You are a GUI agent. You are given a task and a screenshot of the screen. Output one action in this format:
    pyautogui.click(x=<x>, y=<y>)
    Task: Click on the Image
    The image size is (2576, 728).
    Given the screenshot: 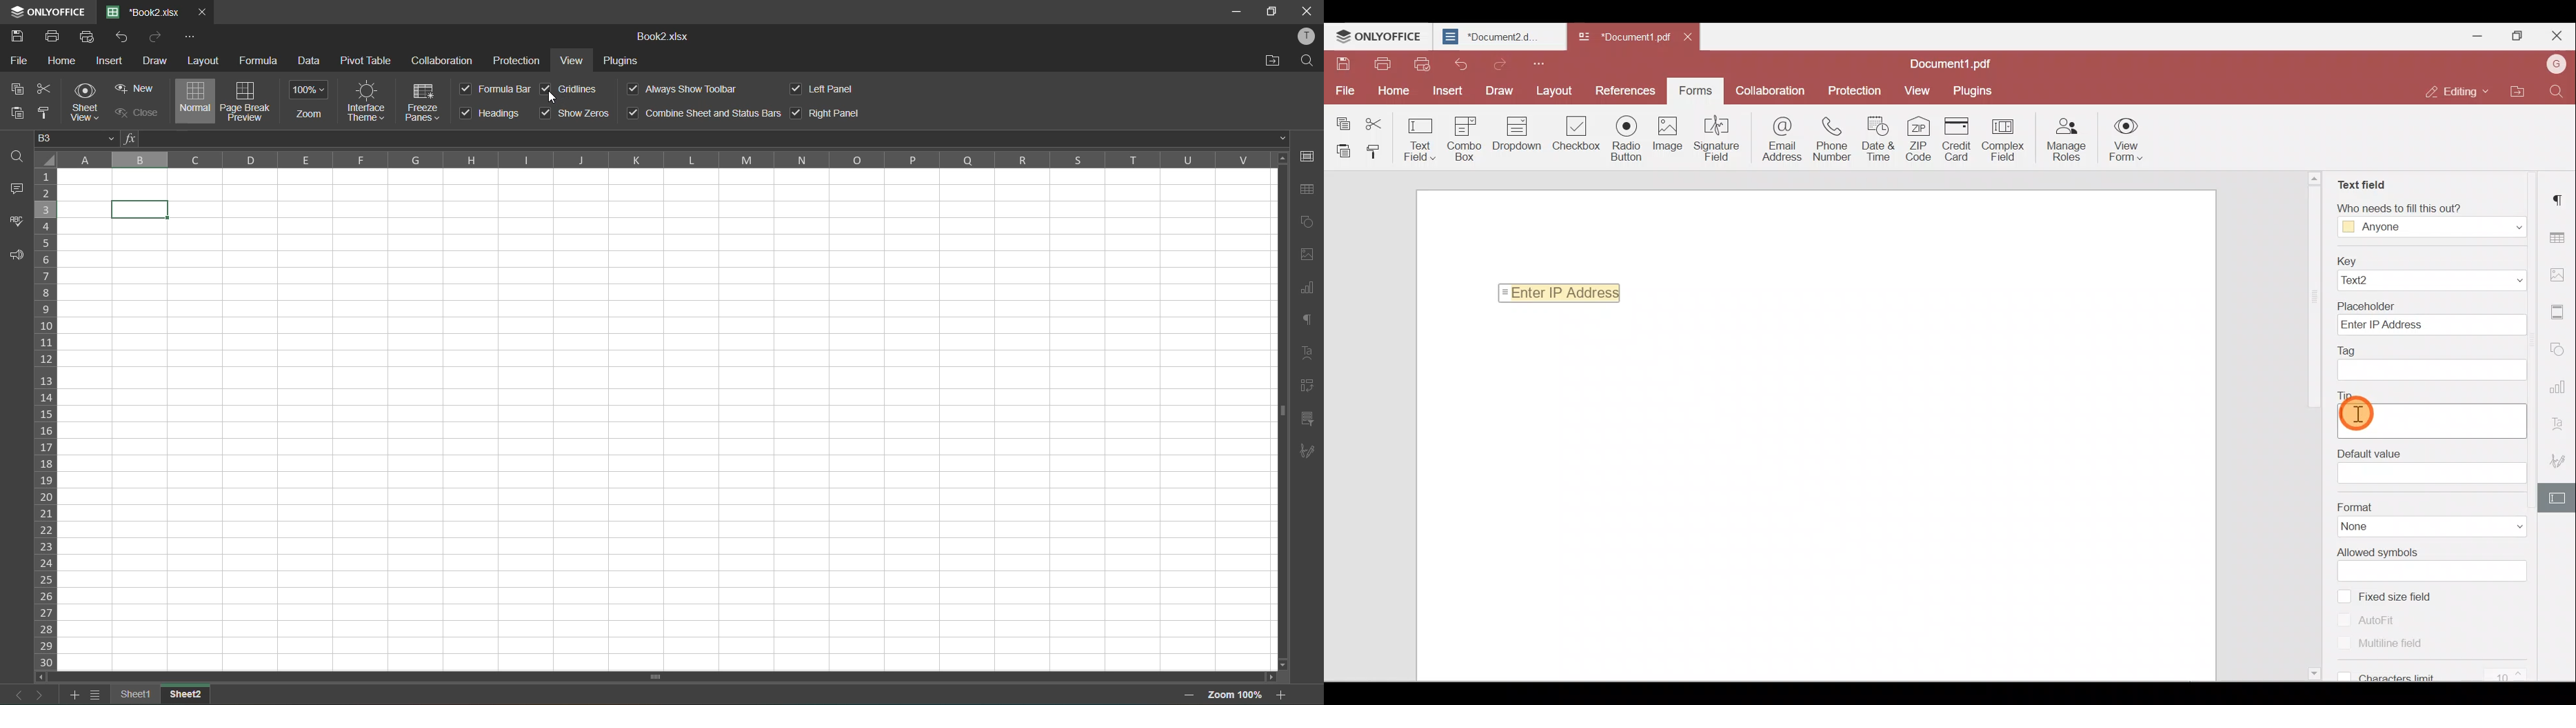 What is the action you would take?
    pyautogui.click(x=1674, y=138)
    